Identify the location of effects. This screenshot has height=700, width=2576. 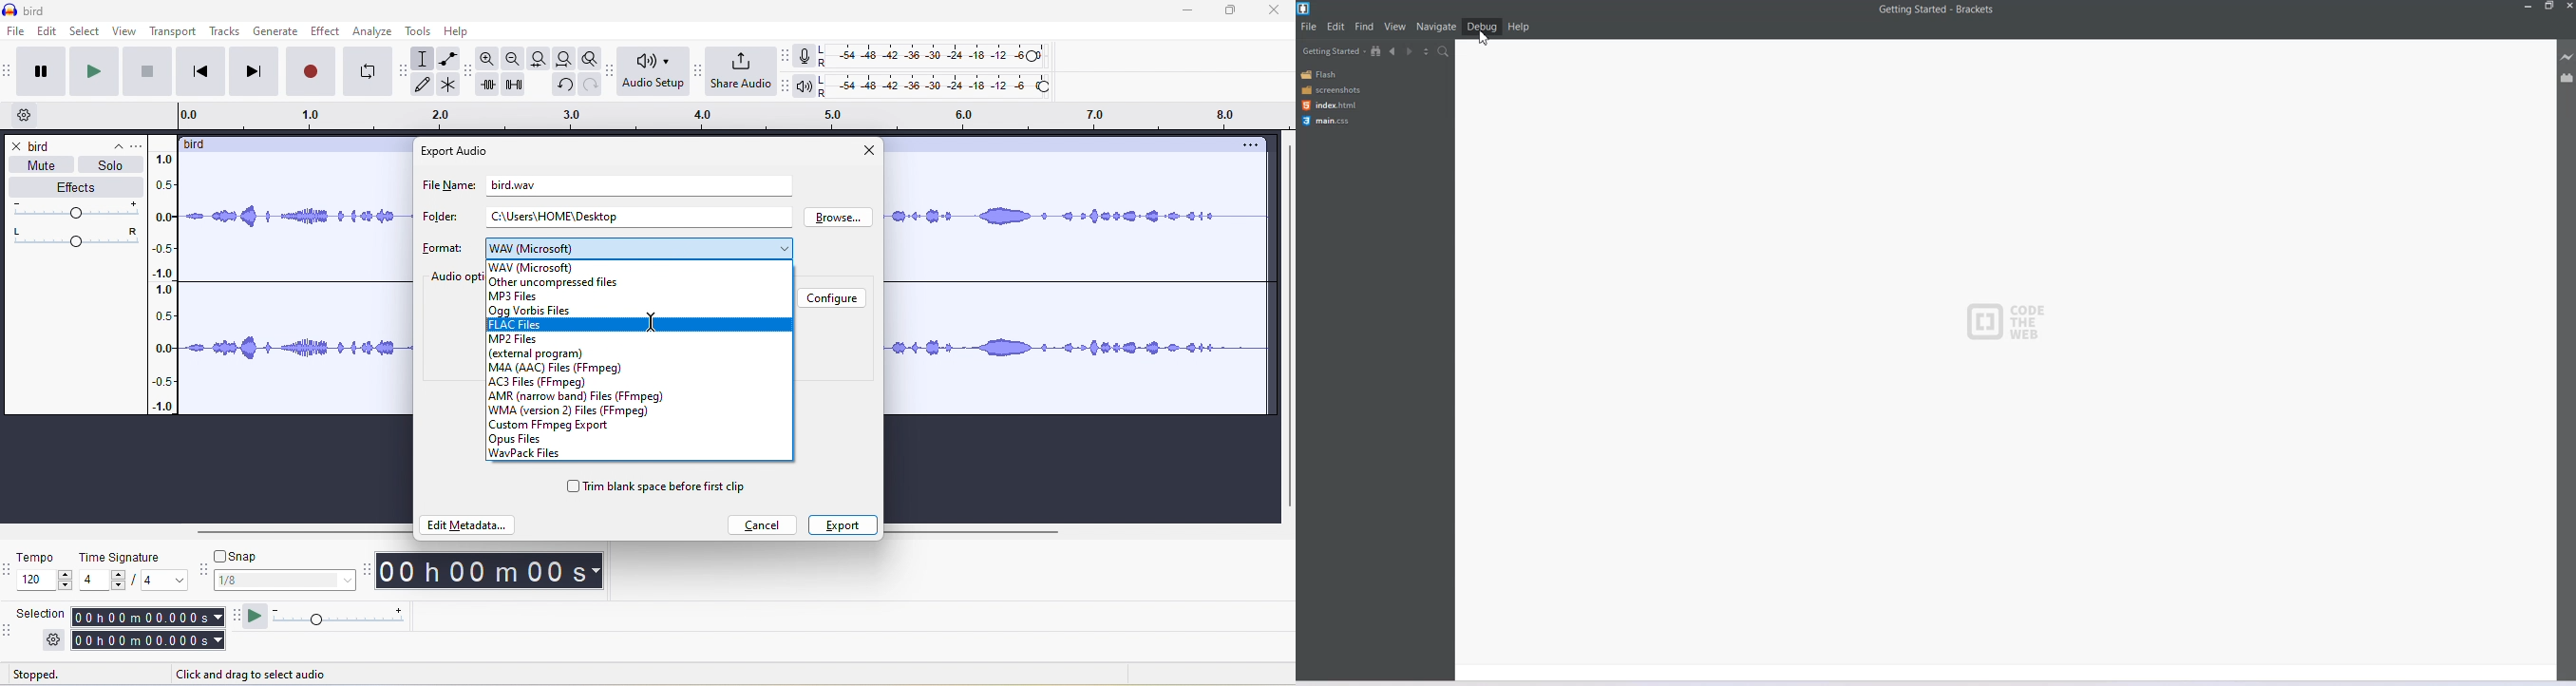
(75, 188).